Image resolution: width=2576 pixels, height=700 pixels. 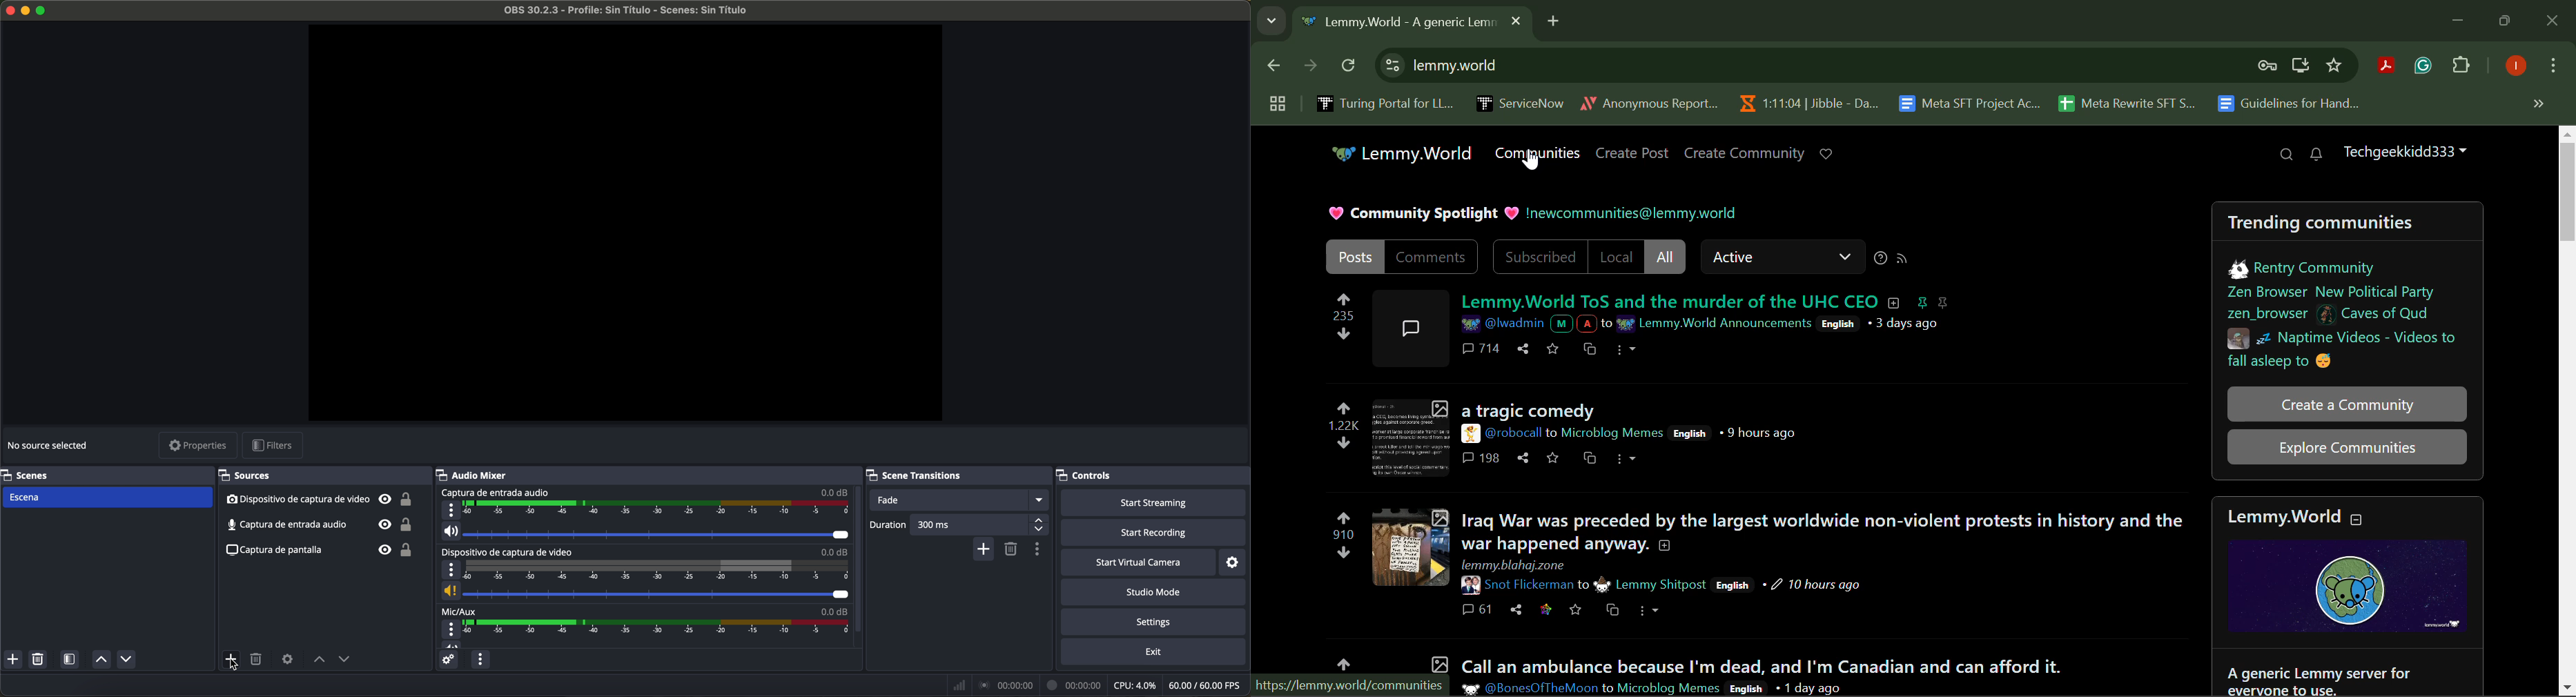 What do you see at coordinates (1516, 609) in the screenshot?
I see `Share` at bounding box center [1516, 609].